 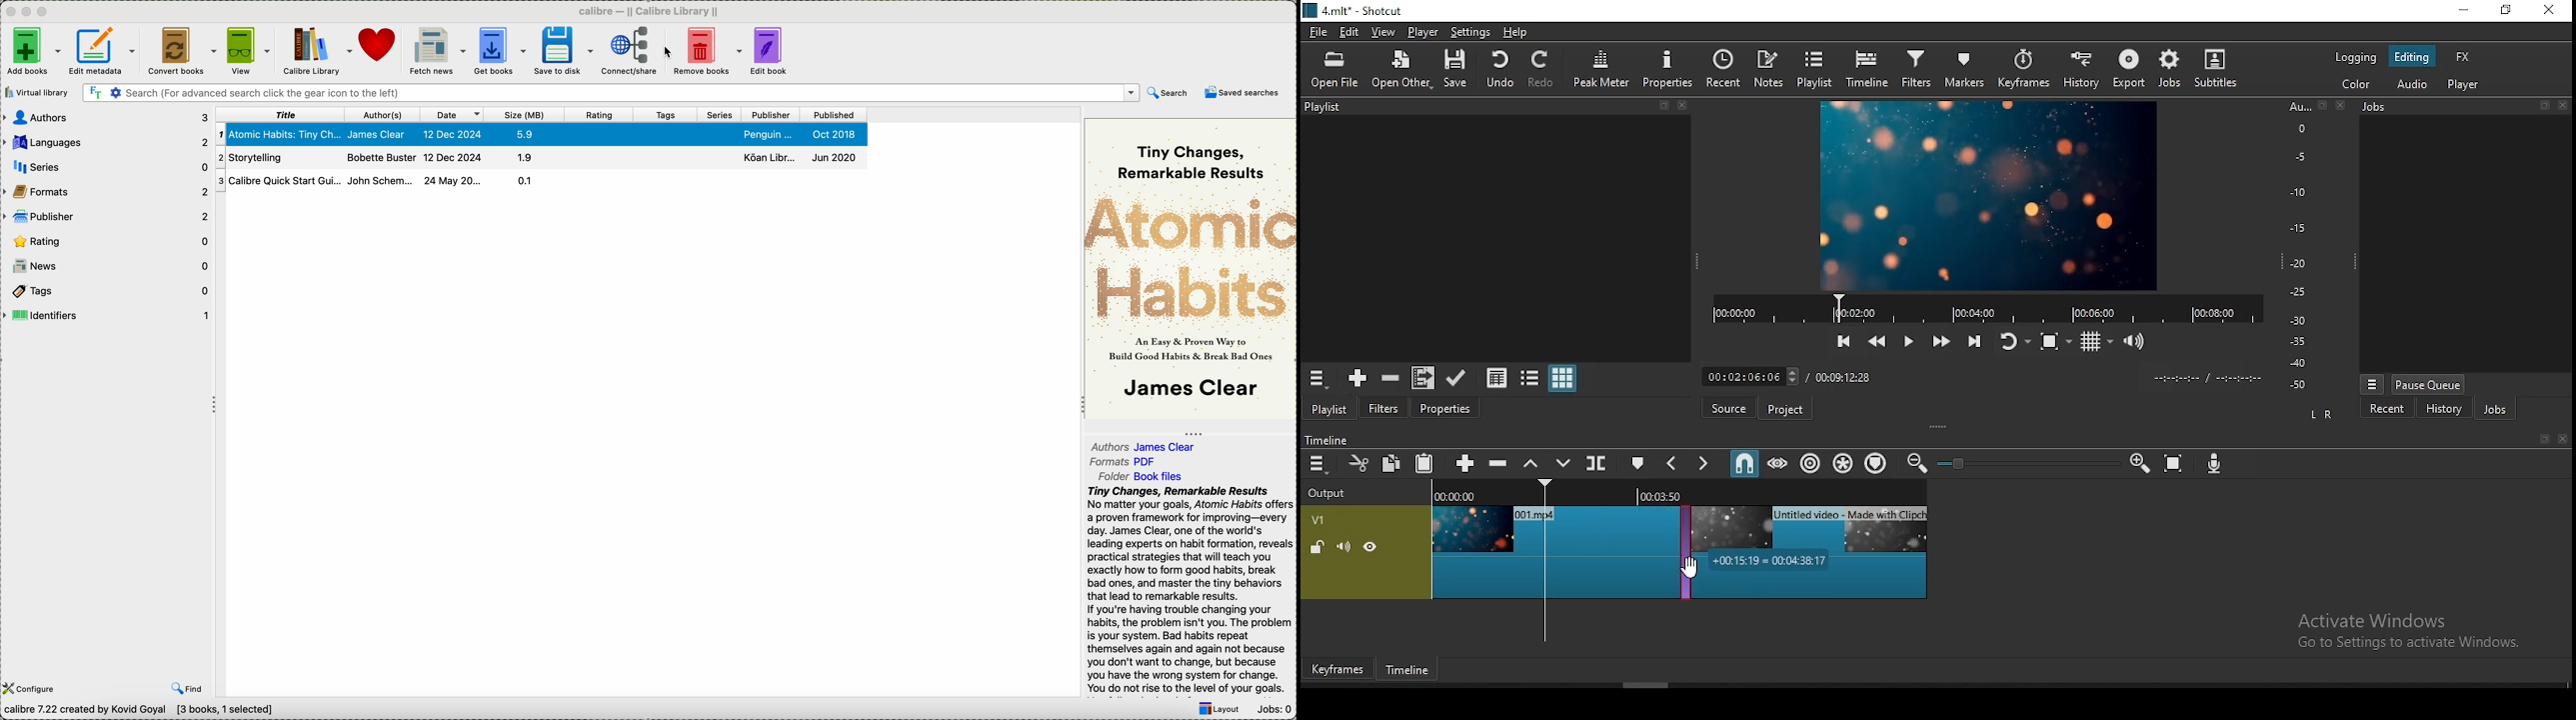 What do you see at coordinates (2466, 9) in the screenshot?
I see `minimize` at bounding box center [2466, 9].